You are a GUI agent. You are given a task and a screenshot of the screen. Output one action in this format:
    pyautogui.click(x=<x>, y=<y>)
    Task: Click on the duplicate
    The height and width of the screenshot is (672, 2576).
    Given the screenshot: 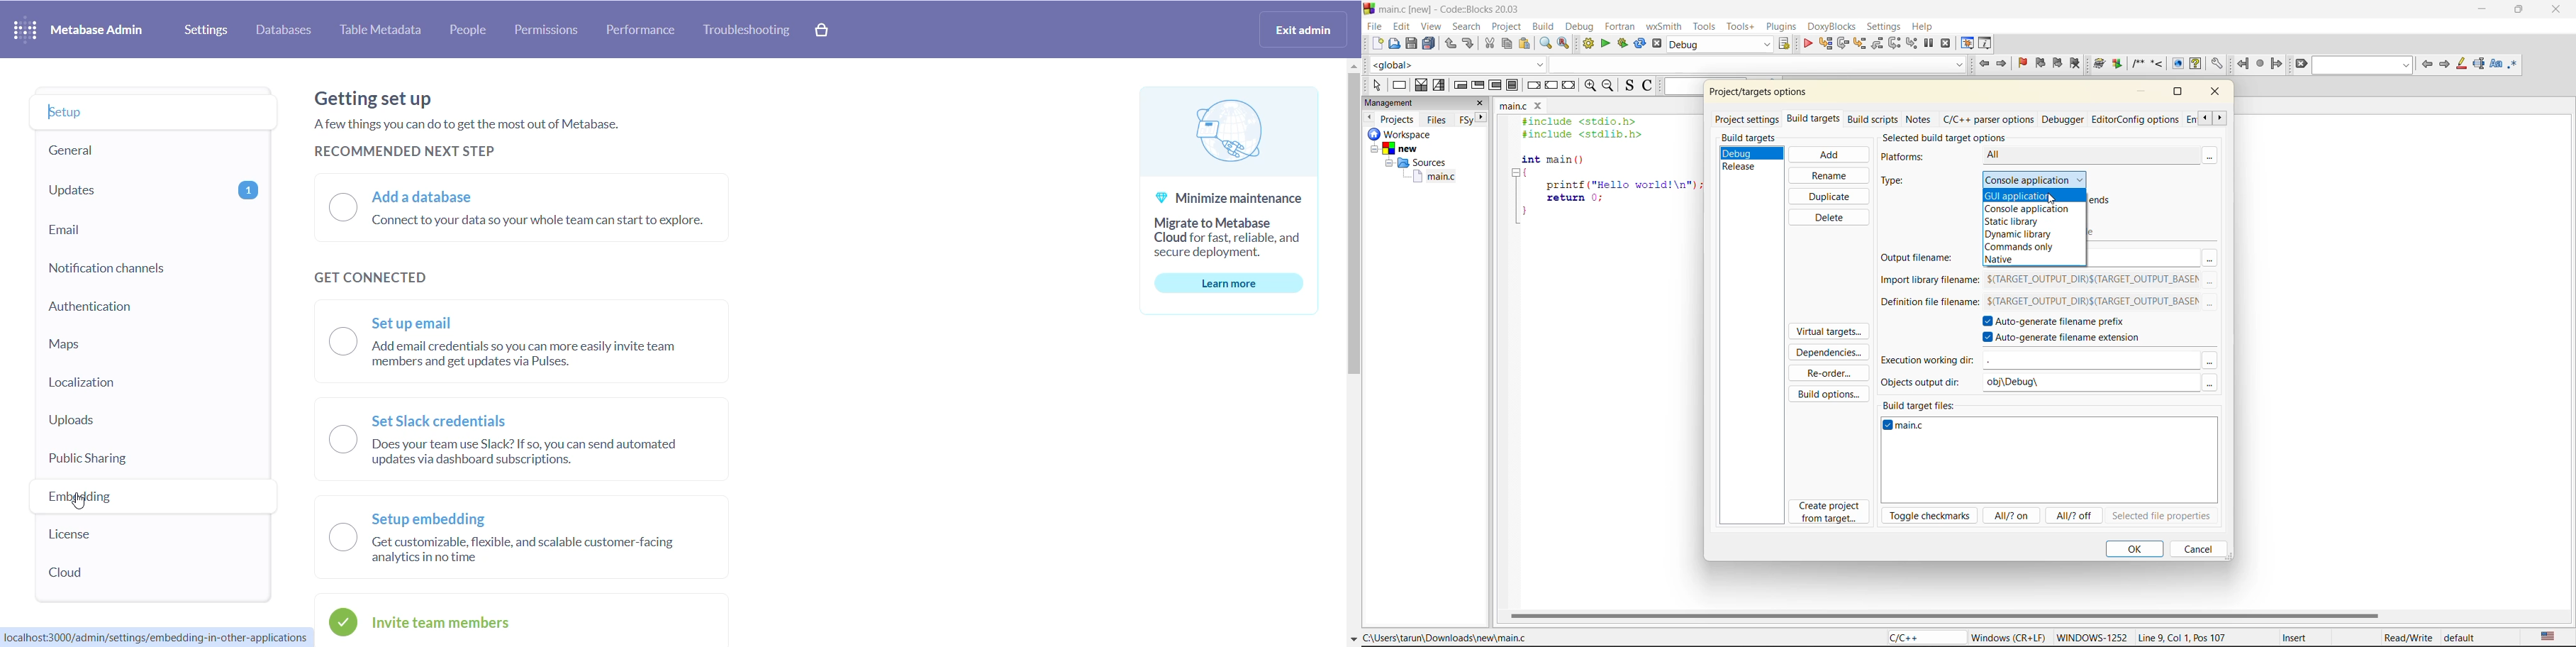 What is the action you would take?
    pyautogui.click(x=1829, y=196)
    